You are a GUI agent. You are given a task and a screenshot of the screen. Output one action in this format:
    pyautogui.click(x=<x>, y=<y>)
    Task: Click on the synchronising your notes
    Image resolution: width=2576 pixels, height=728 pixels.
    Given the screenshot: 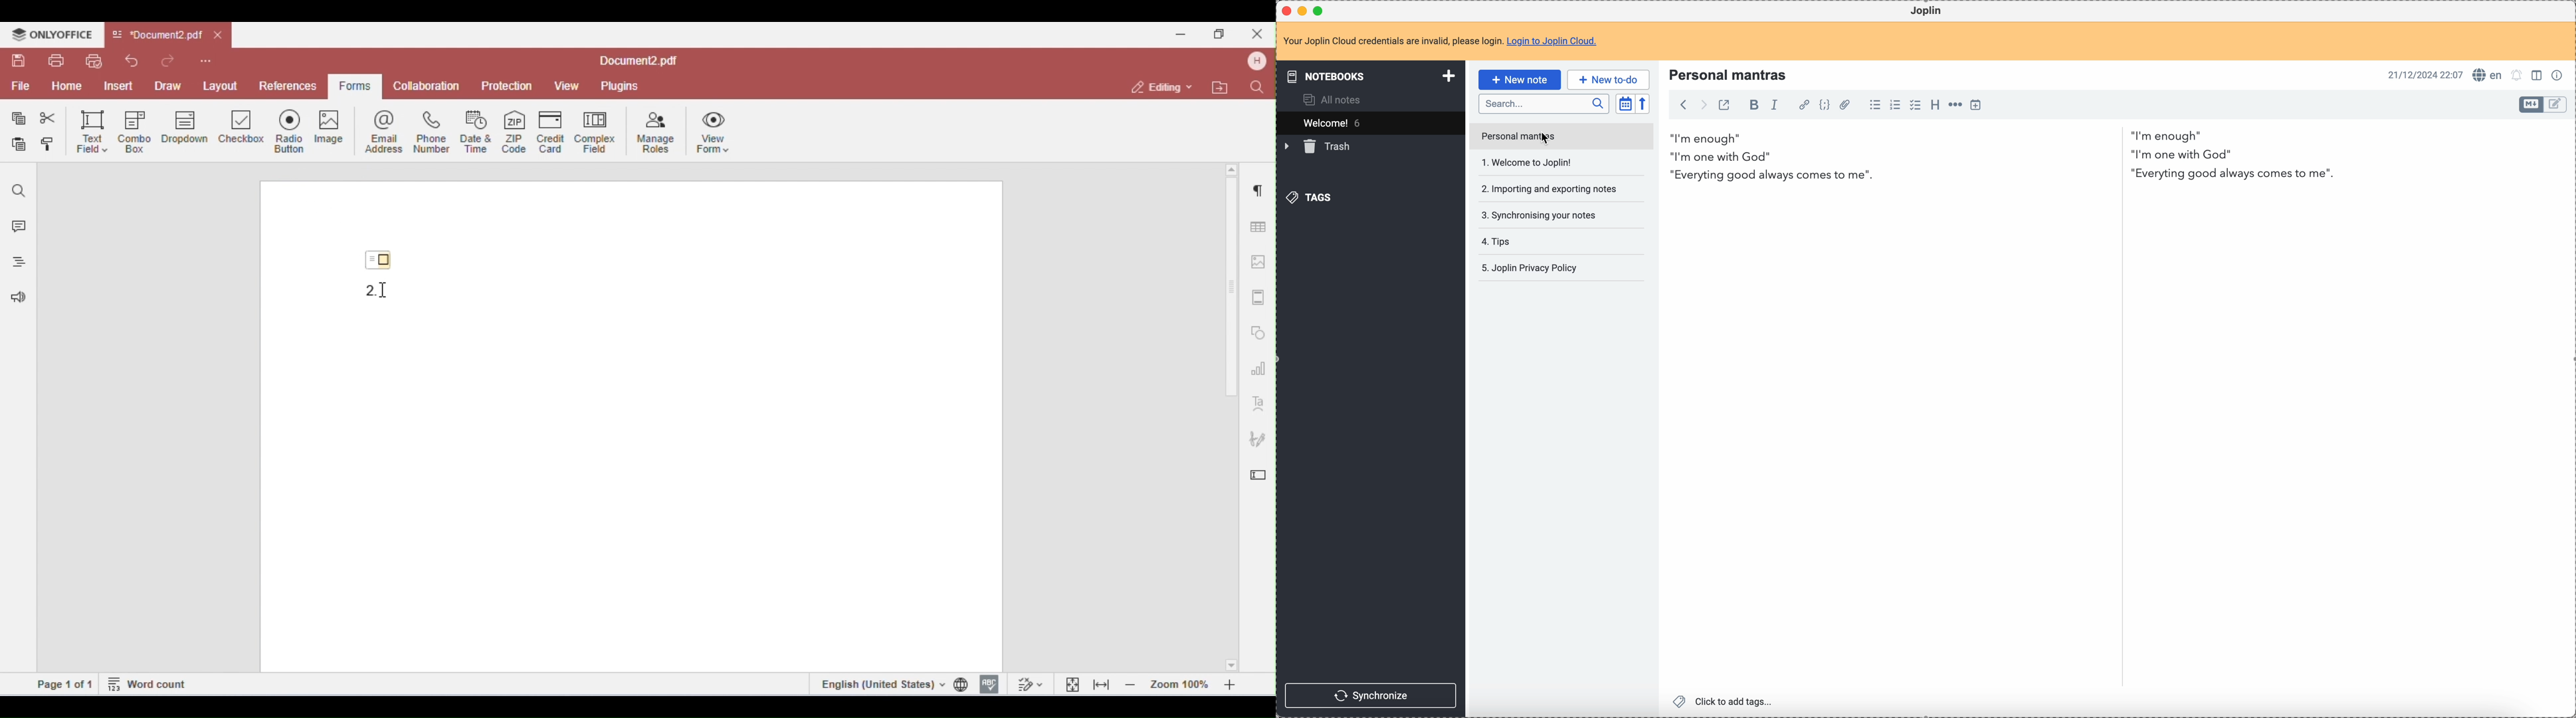 What is the action you would take?
    pyautogui.click(x=1544, y=215)
    